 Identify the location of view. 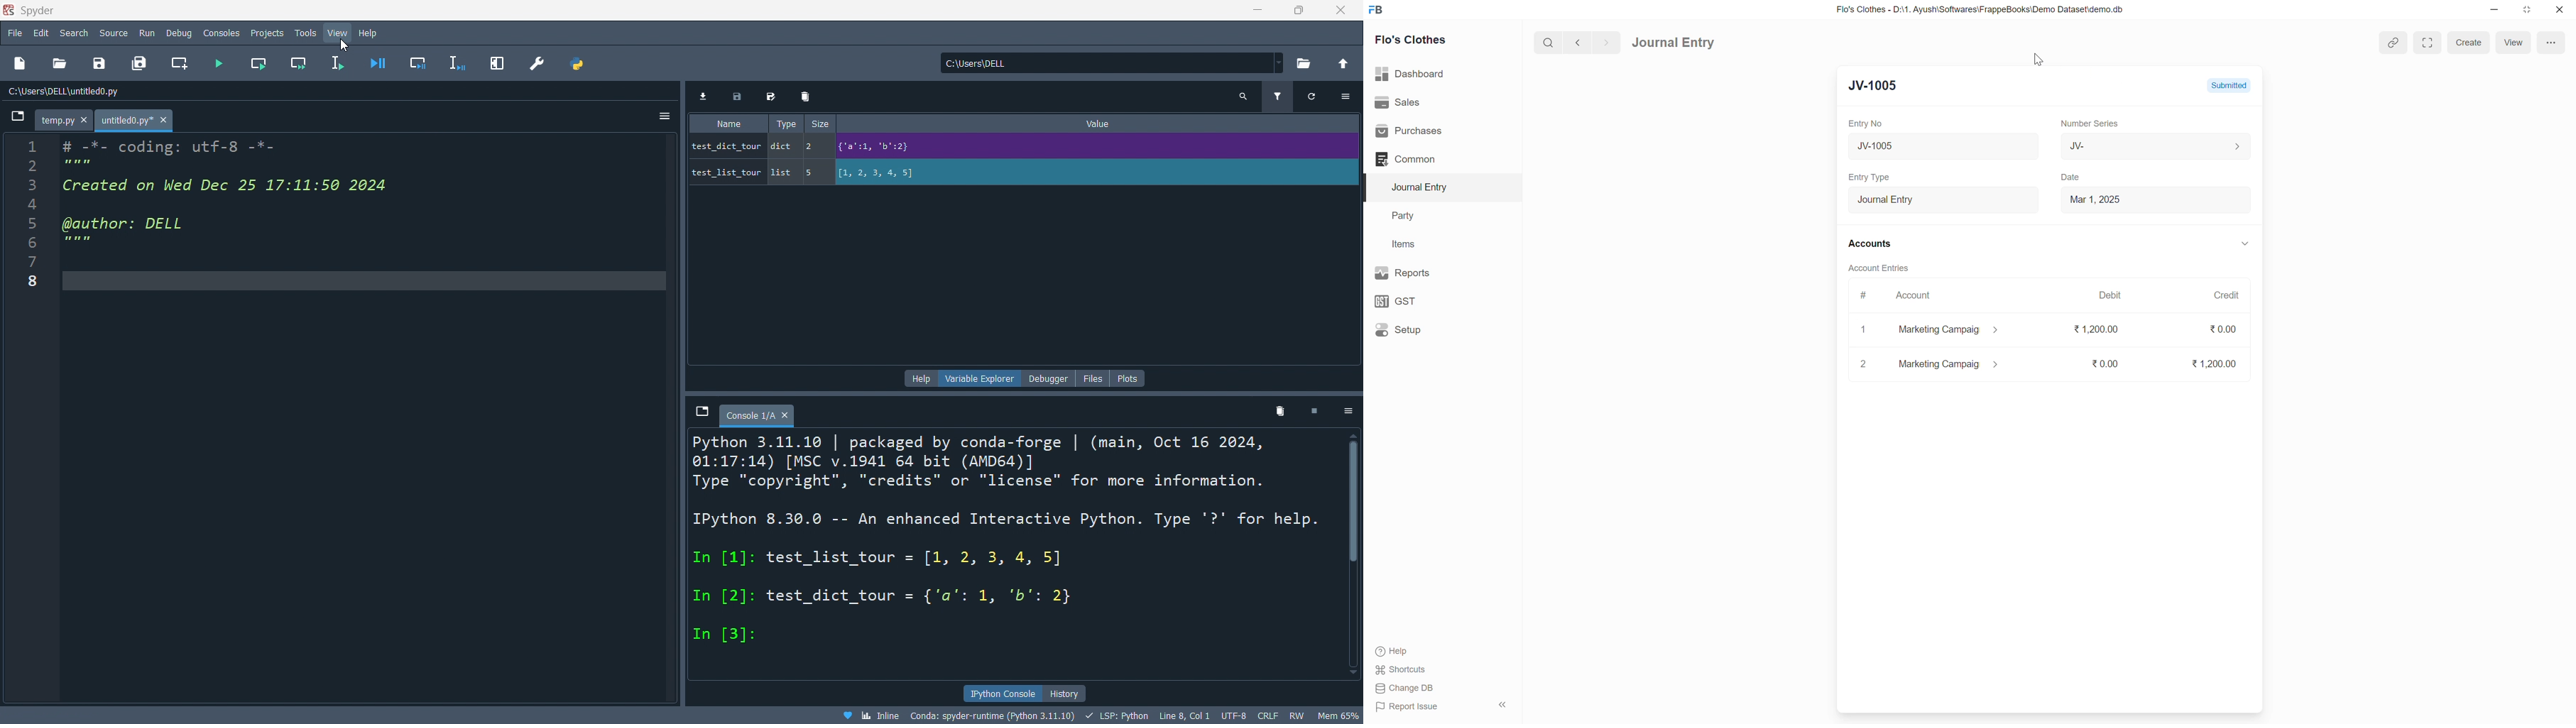
(338, 34).